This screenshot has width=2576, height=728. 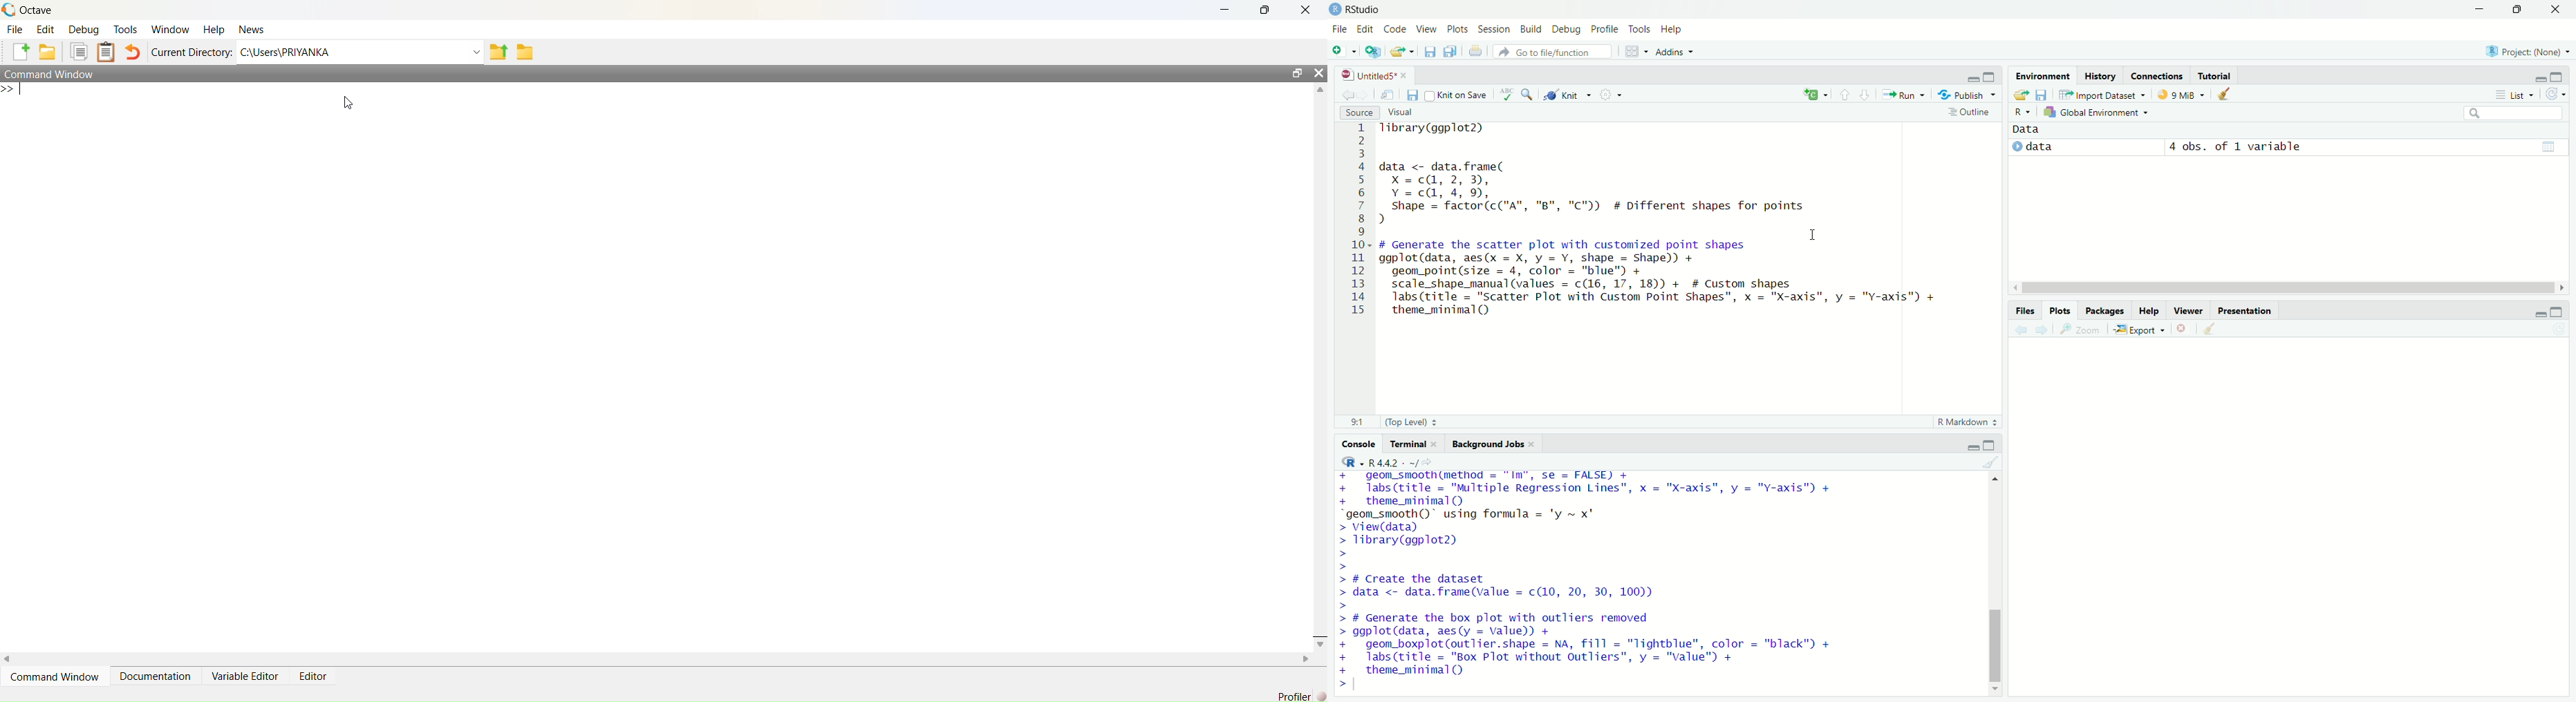 What do you see at coordinates (1812, 233) in the screenshot?
I see `cursor` at bounding box center [1812, 233].